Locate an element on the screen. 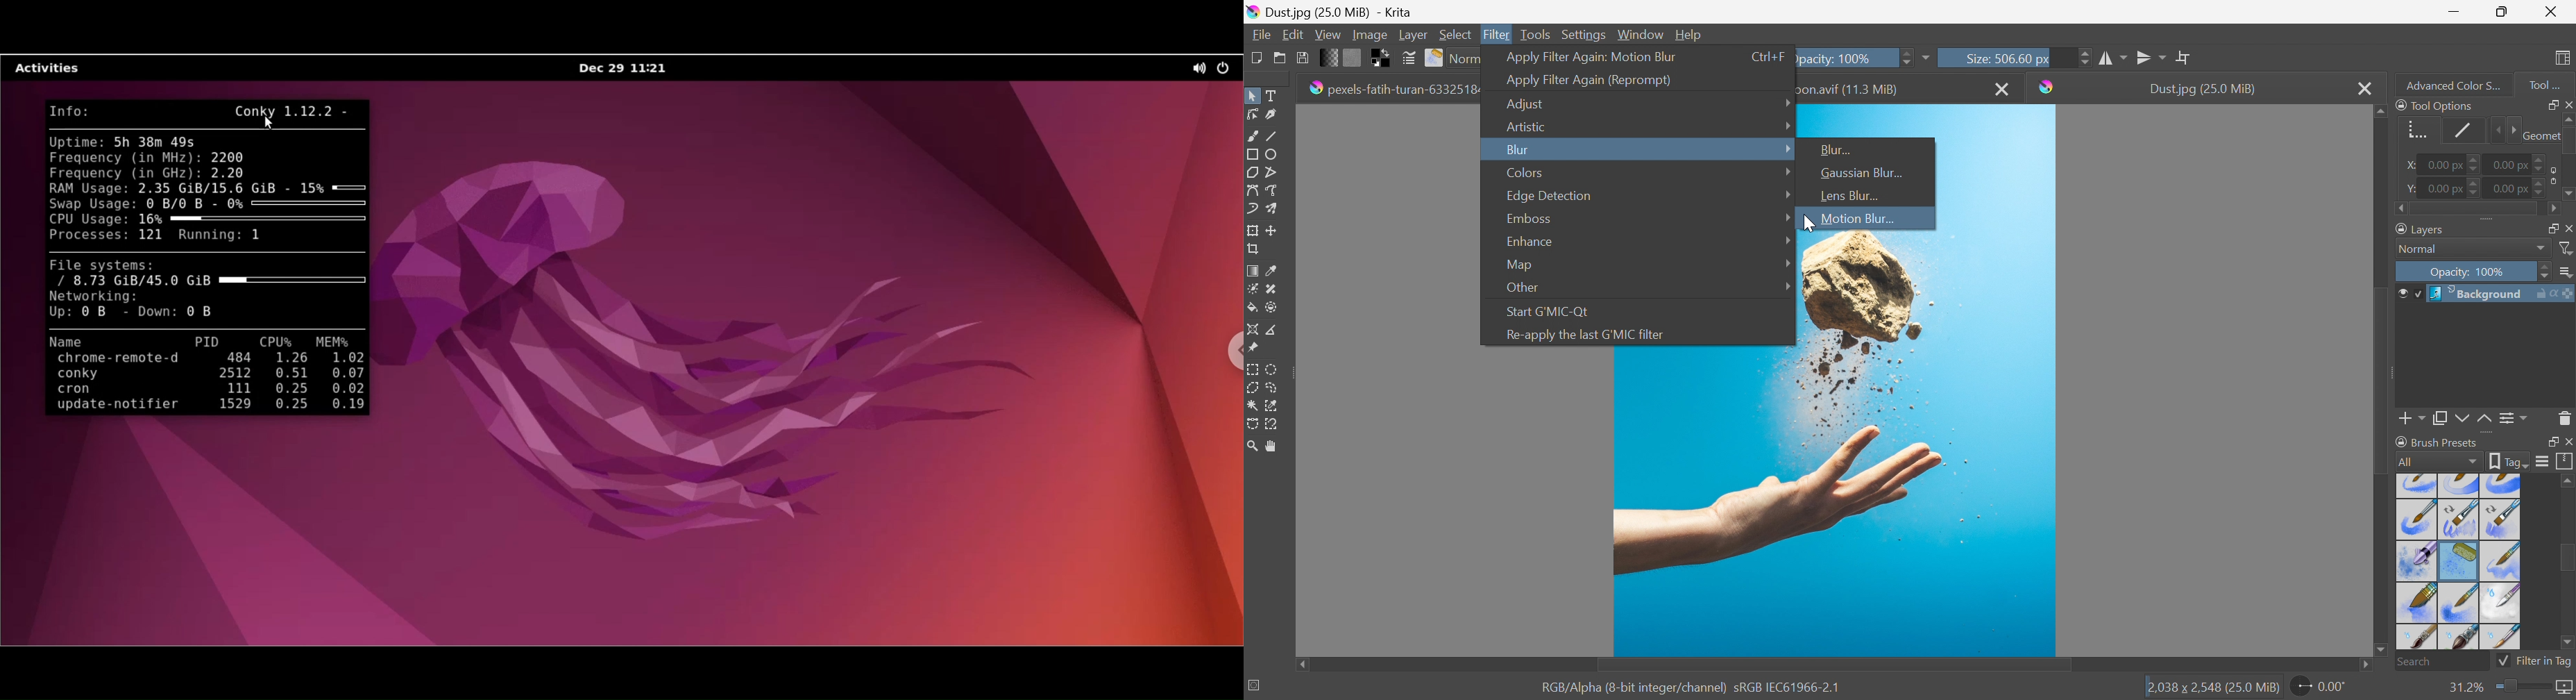 The image size is (2576, 700). Text tool is located at coordinates (1275, 96).